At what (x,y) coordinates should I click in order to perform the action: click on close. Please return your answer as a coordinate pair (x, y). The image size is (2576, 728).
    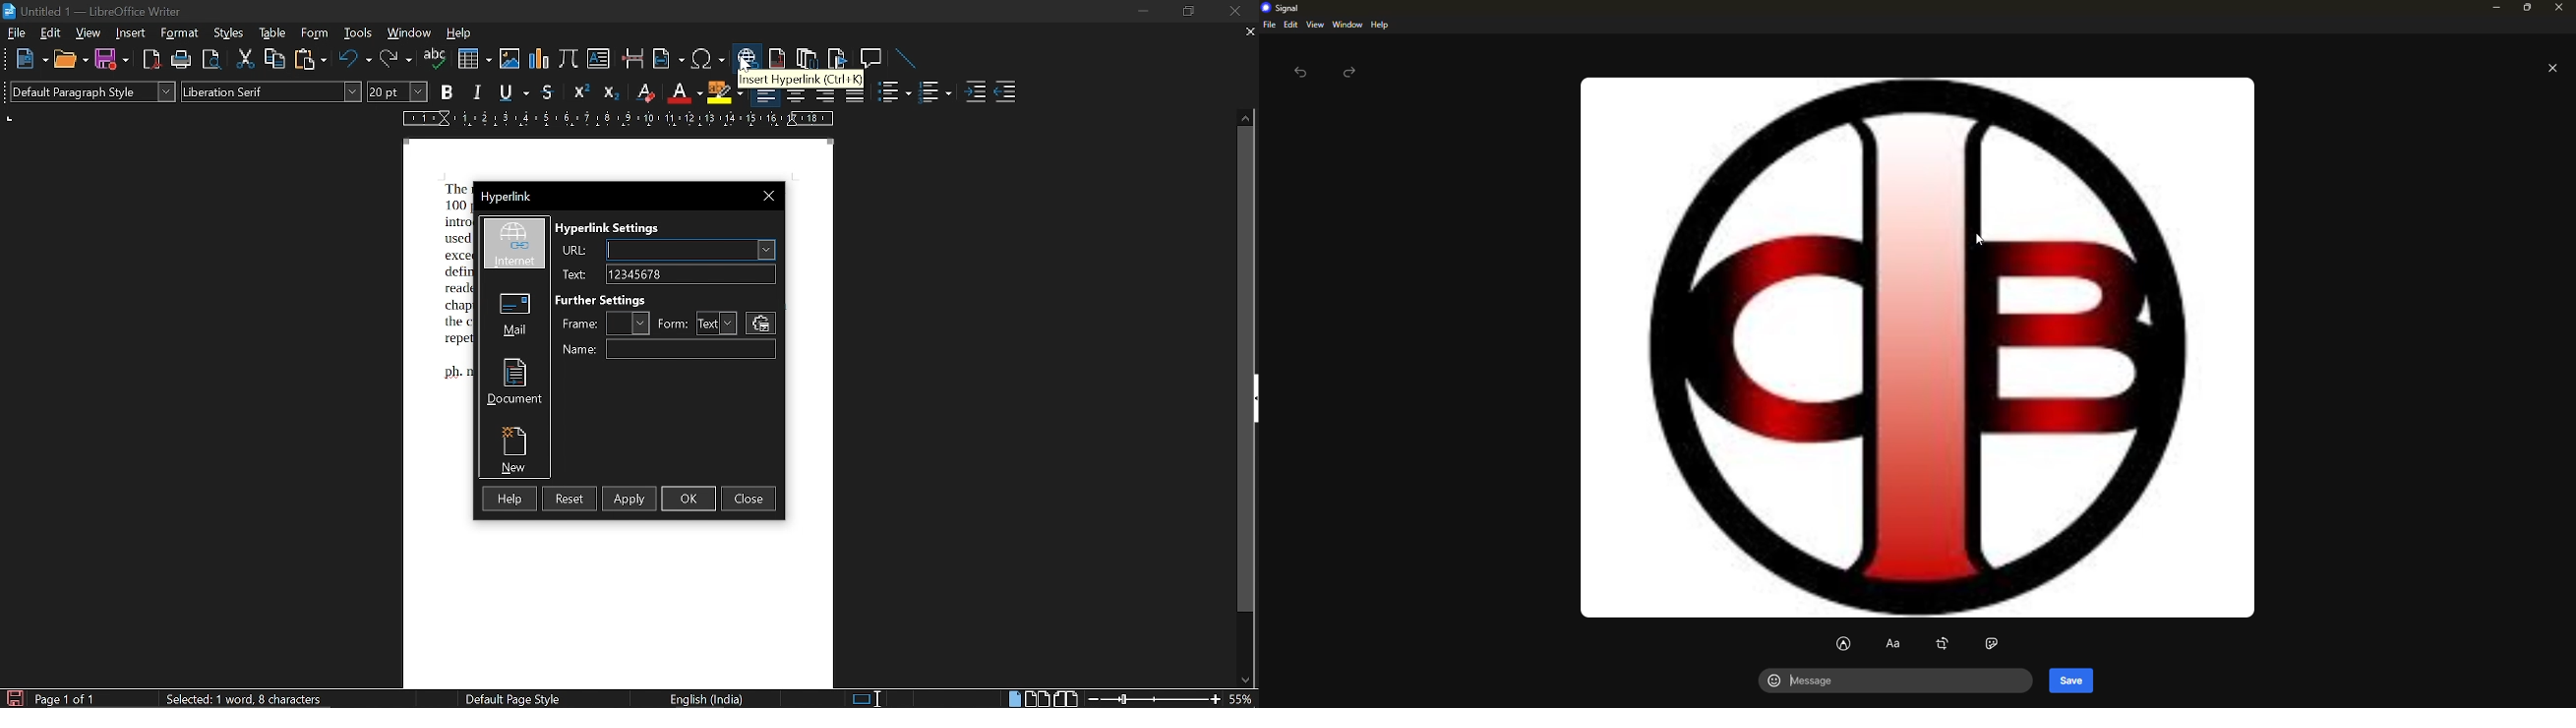
    Looking at the image, I should click on (1236, 11).